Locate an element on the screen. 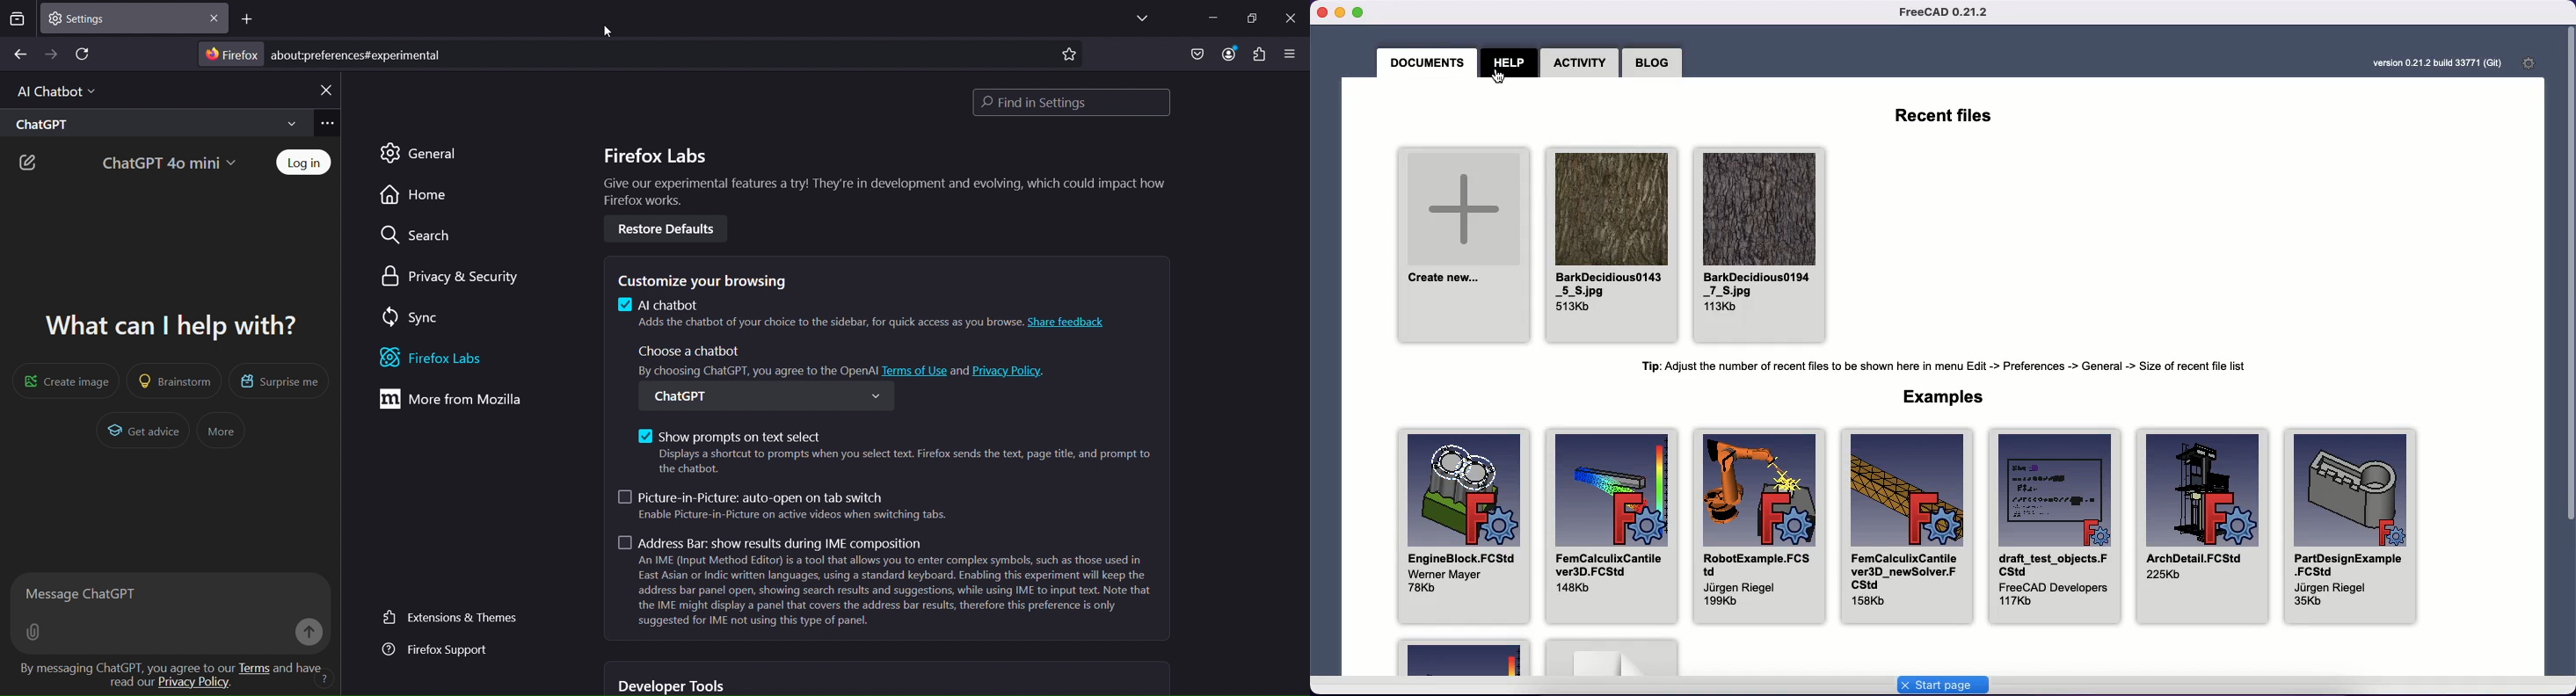 The image size is (2576, 700). terms of use is located at coordinates (917, 367).